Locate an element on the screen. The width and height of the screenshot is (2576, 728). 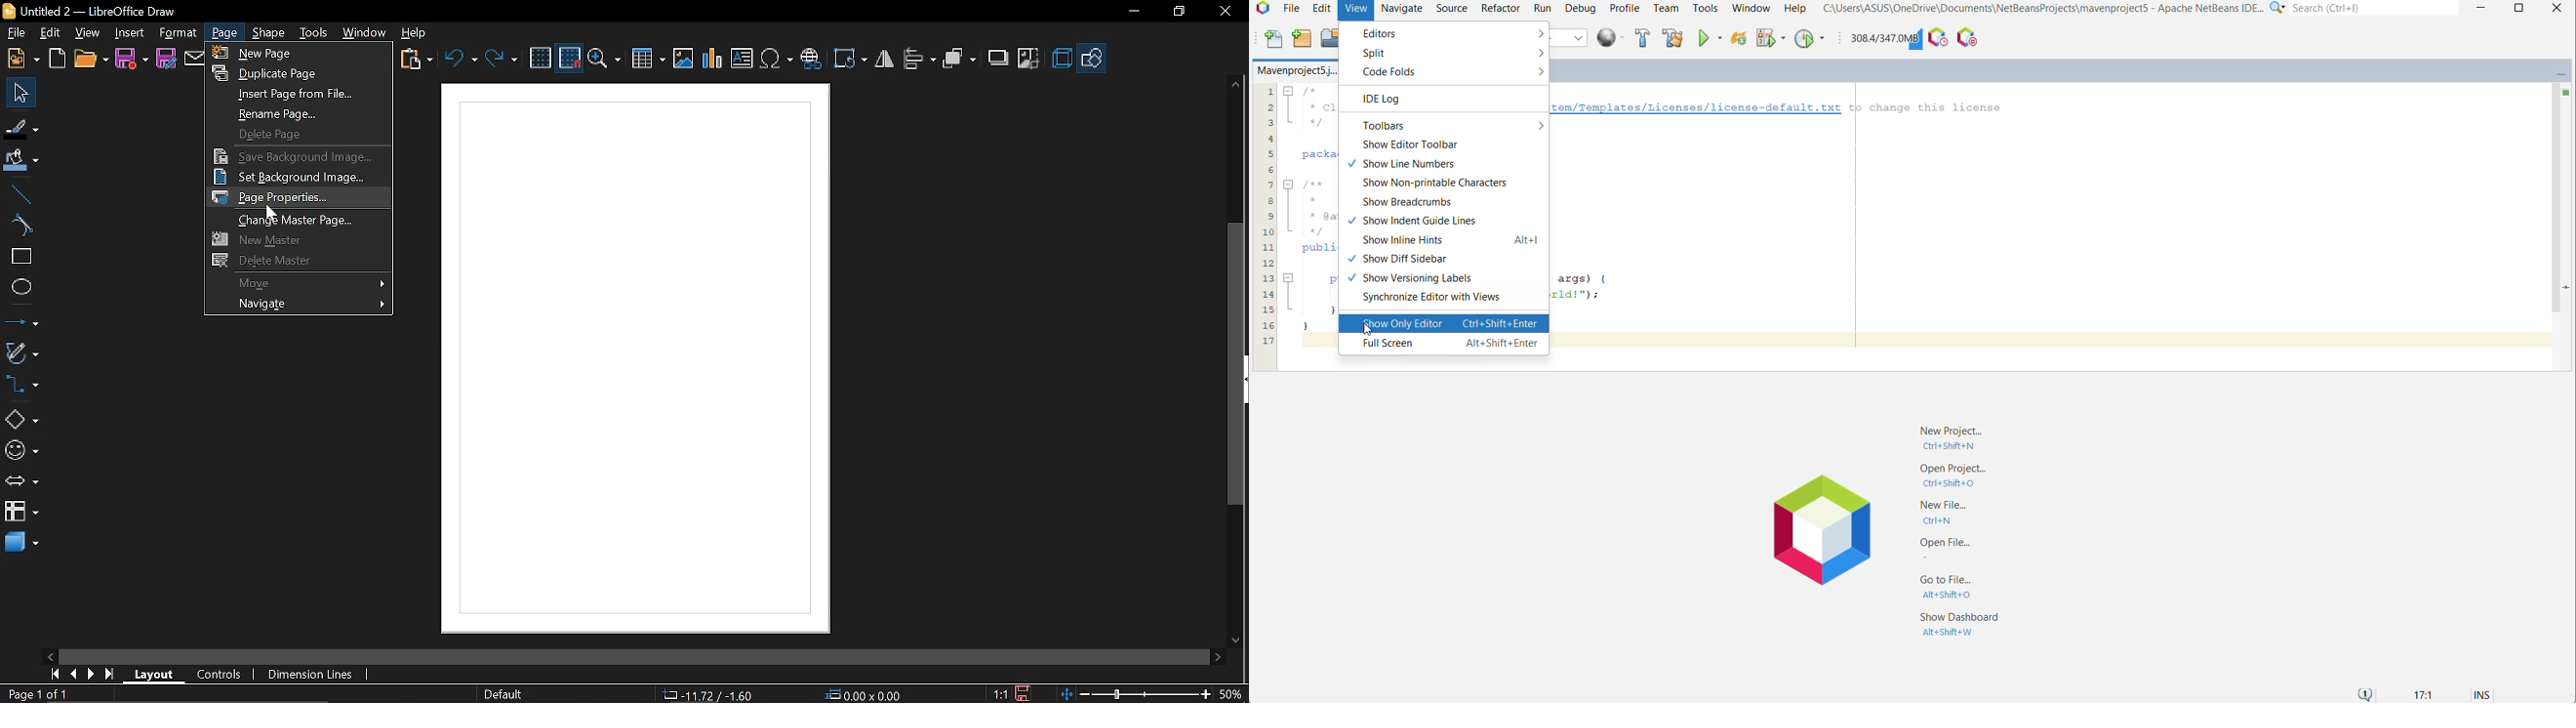
Open is located at coordinates (90, 60).